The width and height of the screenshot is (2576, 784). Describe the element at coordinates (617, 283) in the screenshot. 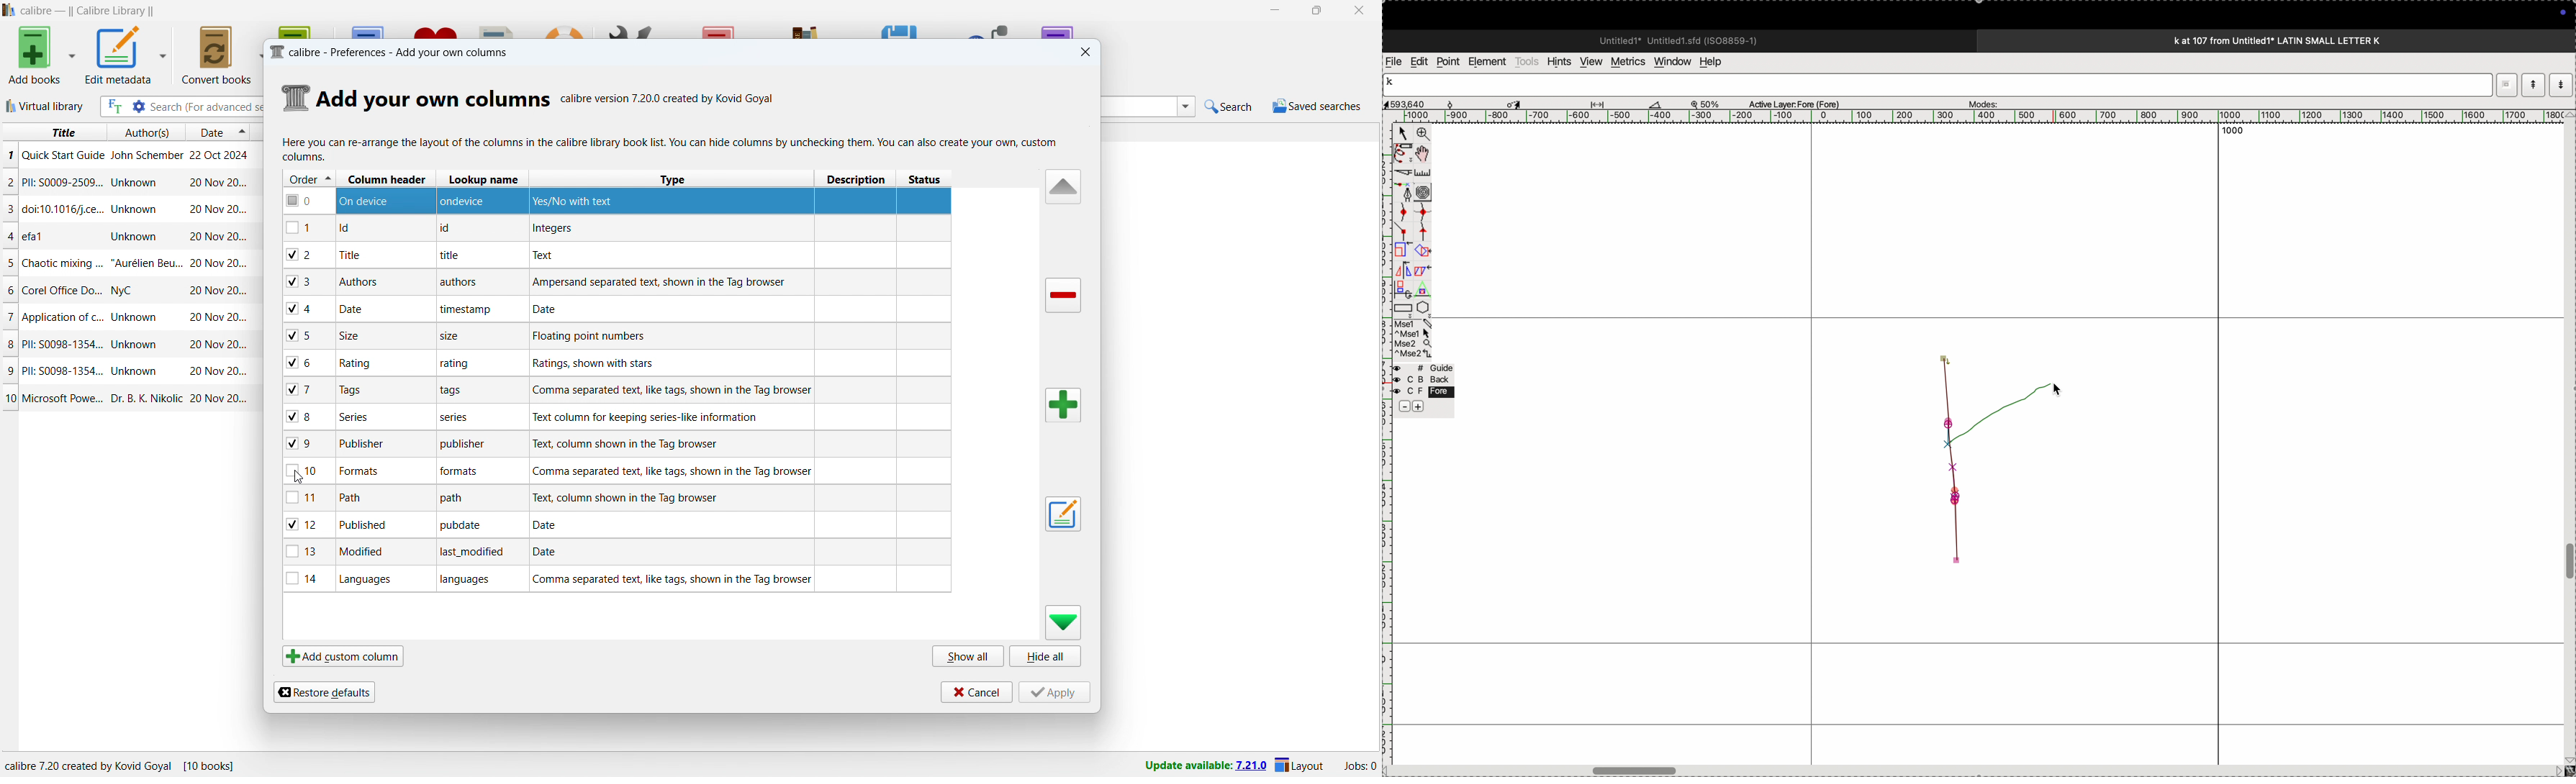

I see `v3 ‘Authors authors. Ampersand separated text, shown in the lag browser` at that location.